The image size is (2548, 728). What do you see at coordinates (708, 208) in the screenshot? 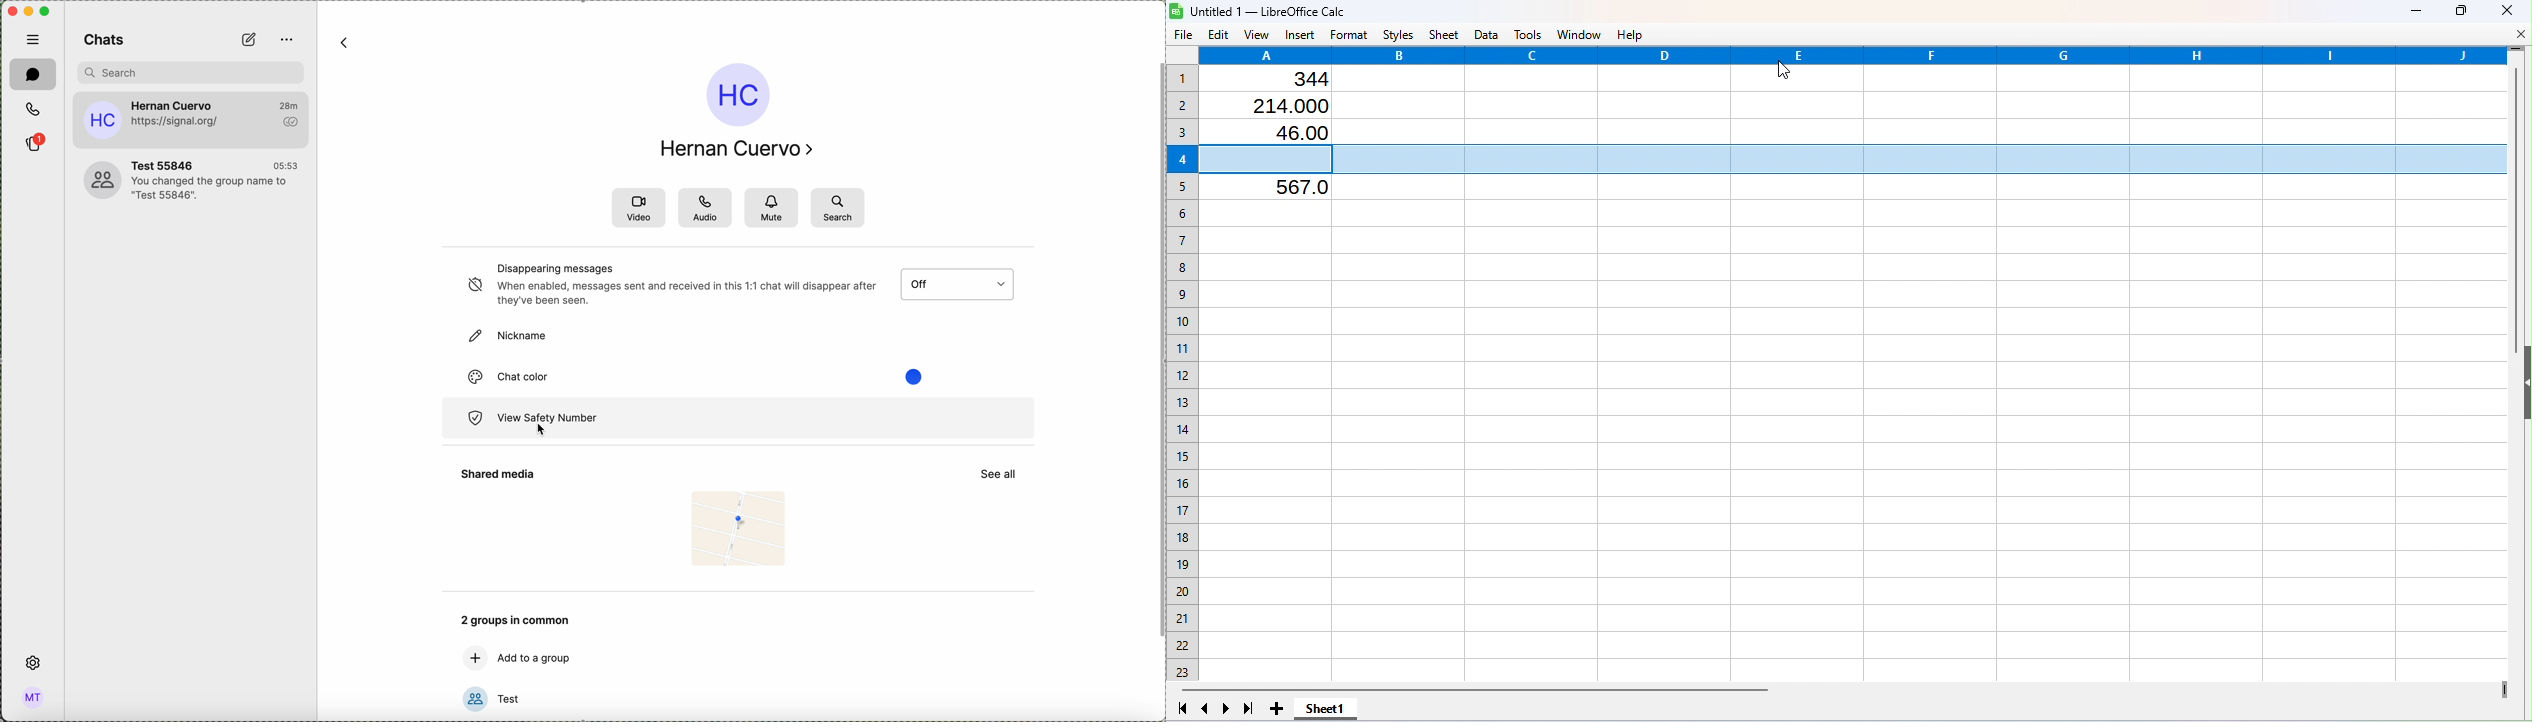
I see `audio` at bounding box center [708, 208].